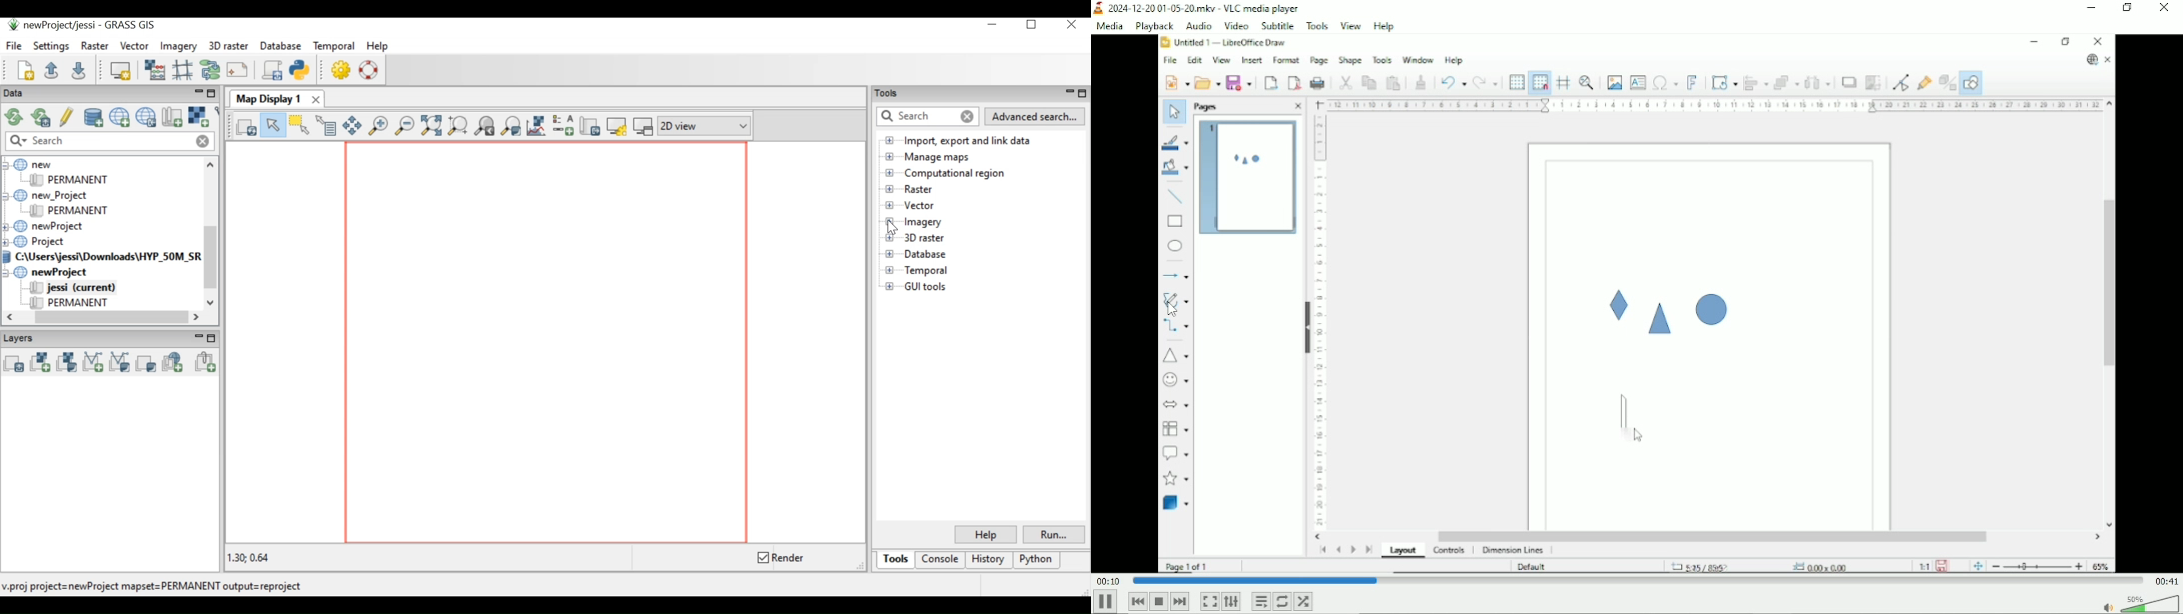 The image size is (2184, 616). What do you see at coordinates (1282, 601) in the screenshot?
I see `Toggle loop all, loop one and no loop` at bounding box center [1282, 601].